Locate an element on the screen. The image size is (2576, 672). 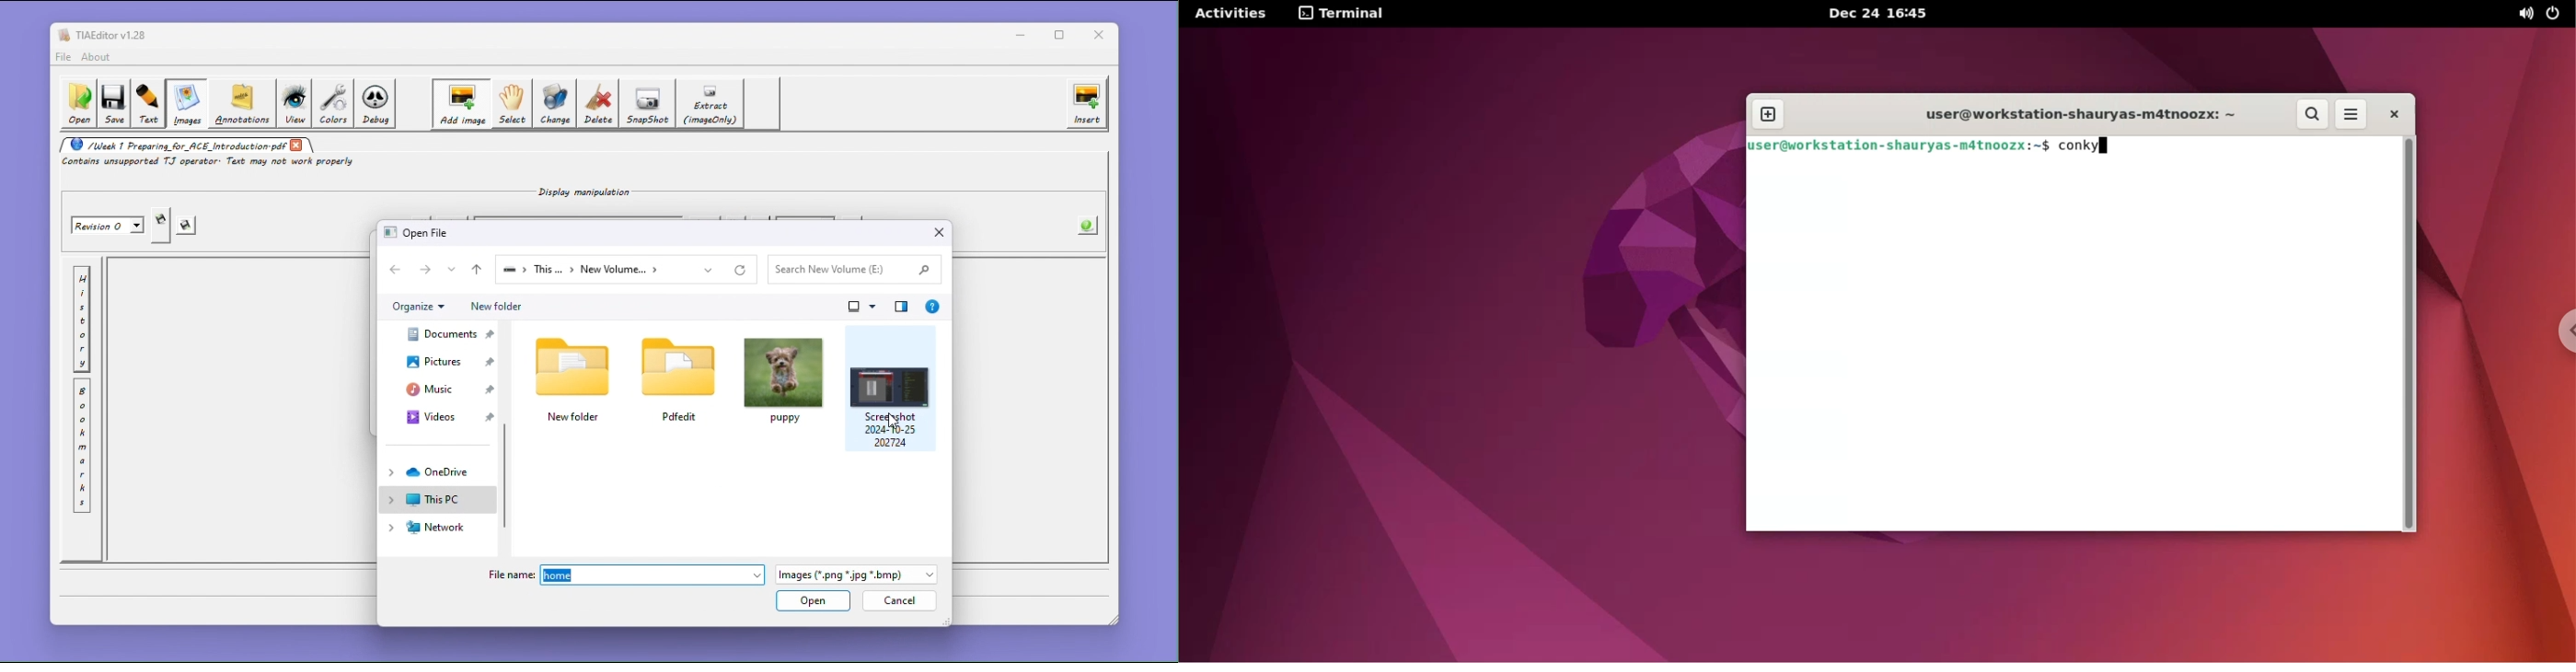
Activities  is located at coordinates (1233, 15).